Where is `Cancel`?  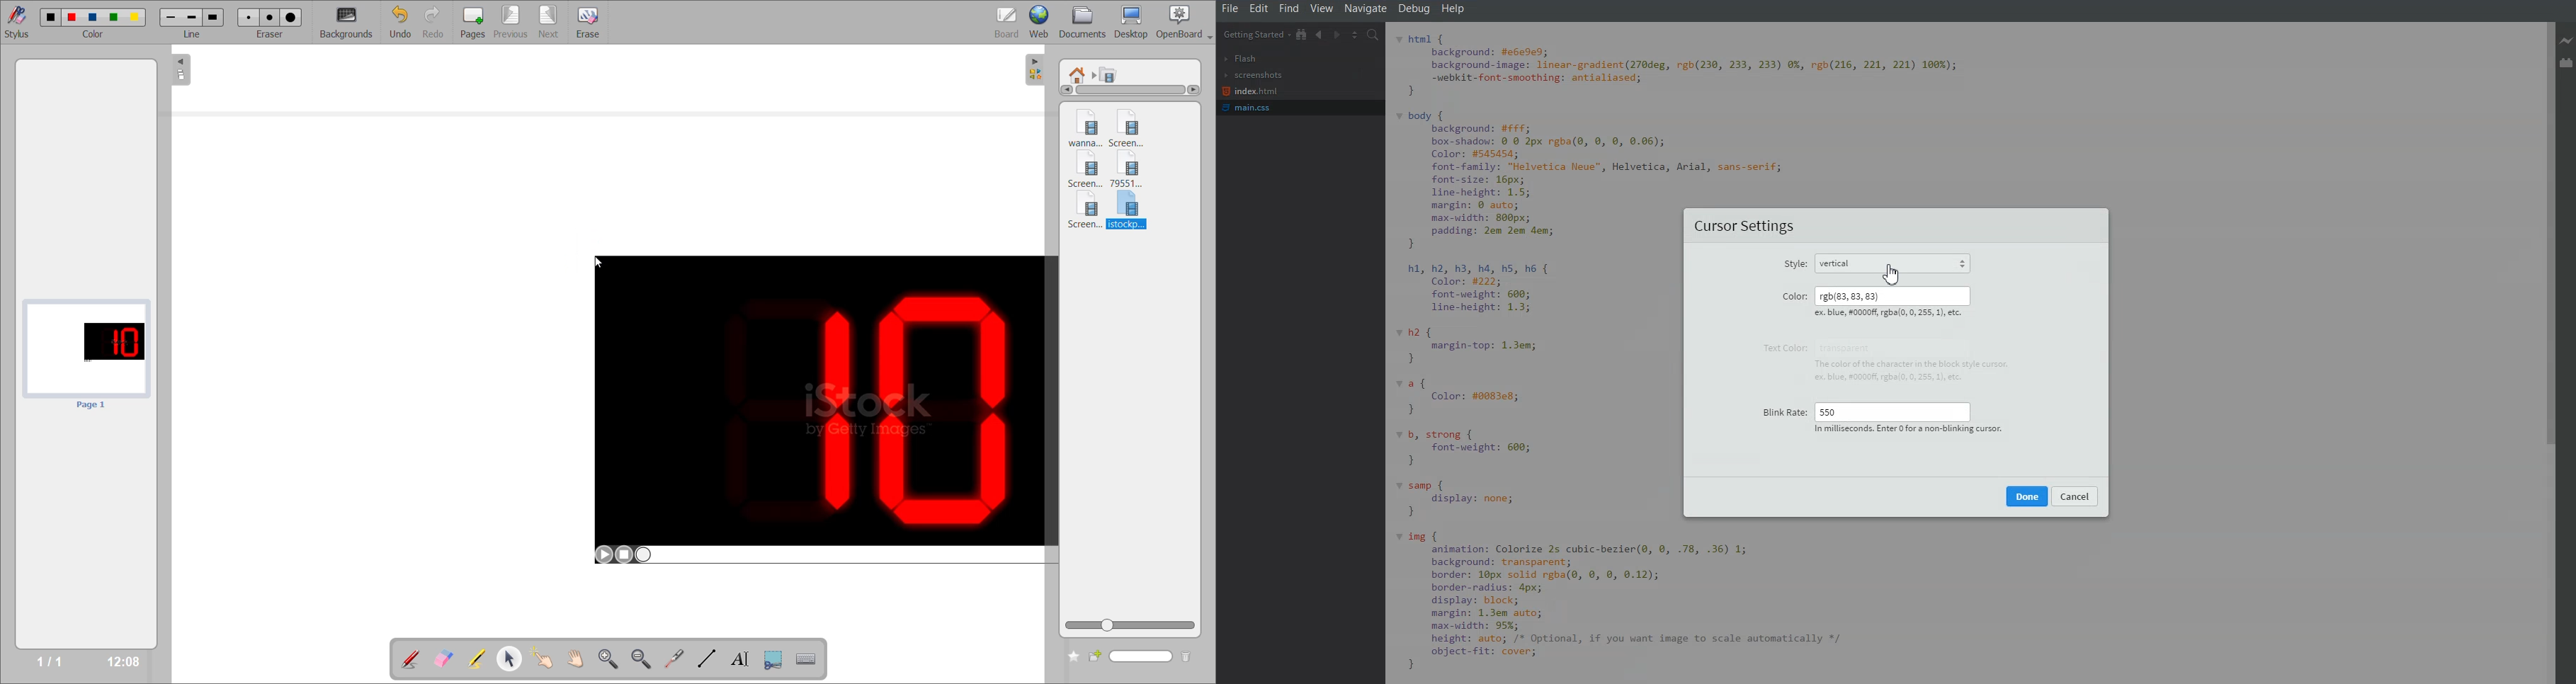 Cancel is located at coordinates (2075, 496).